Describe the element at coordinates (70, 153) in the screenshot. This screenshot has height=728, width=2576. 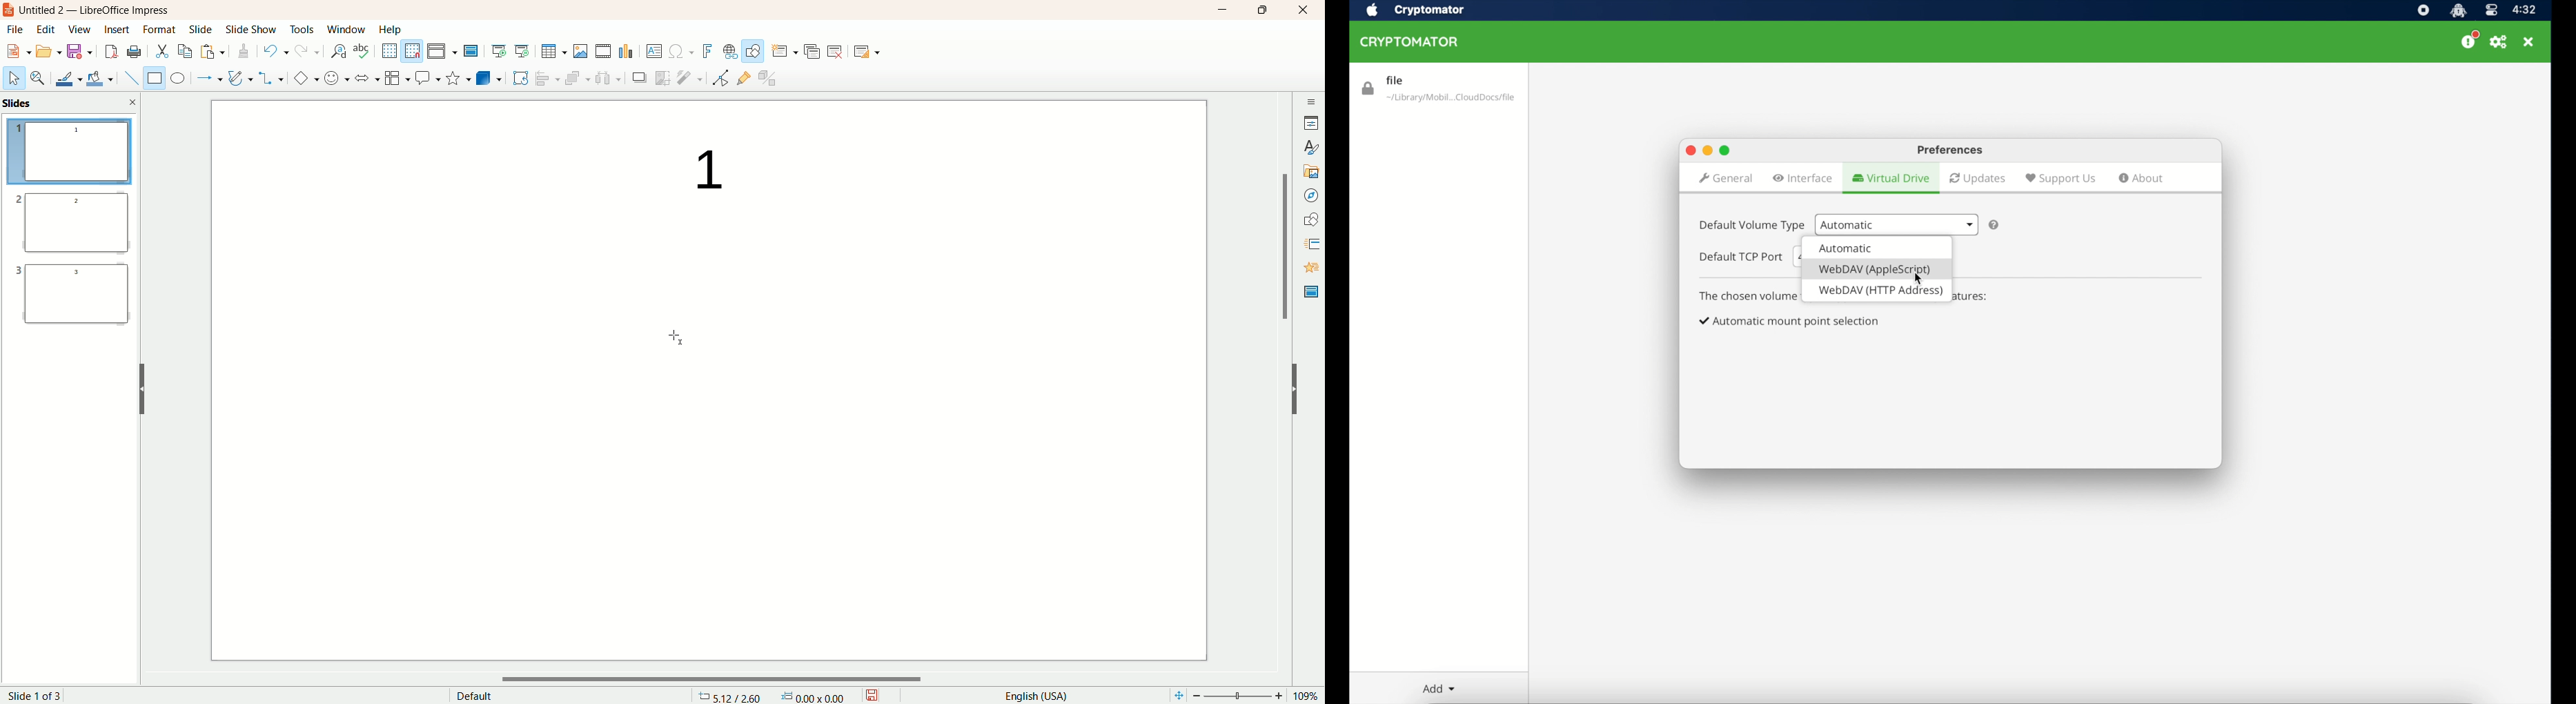
I see `slide 1` at that location.